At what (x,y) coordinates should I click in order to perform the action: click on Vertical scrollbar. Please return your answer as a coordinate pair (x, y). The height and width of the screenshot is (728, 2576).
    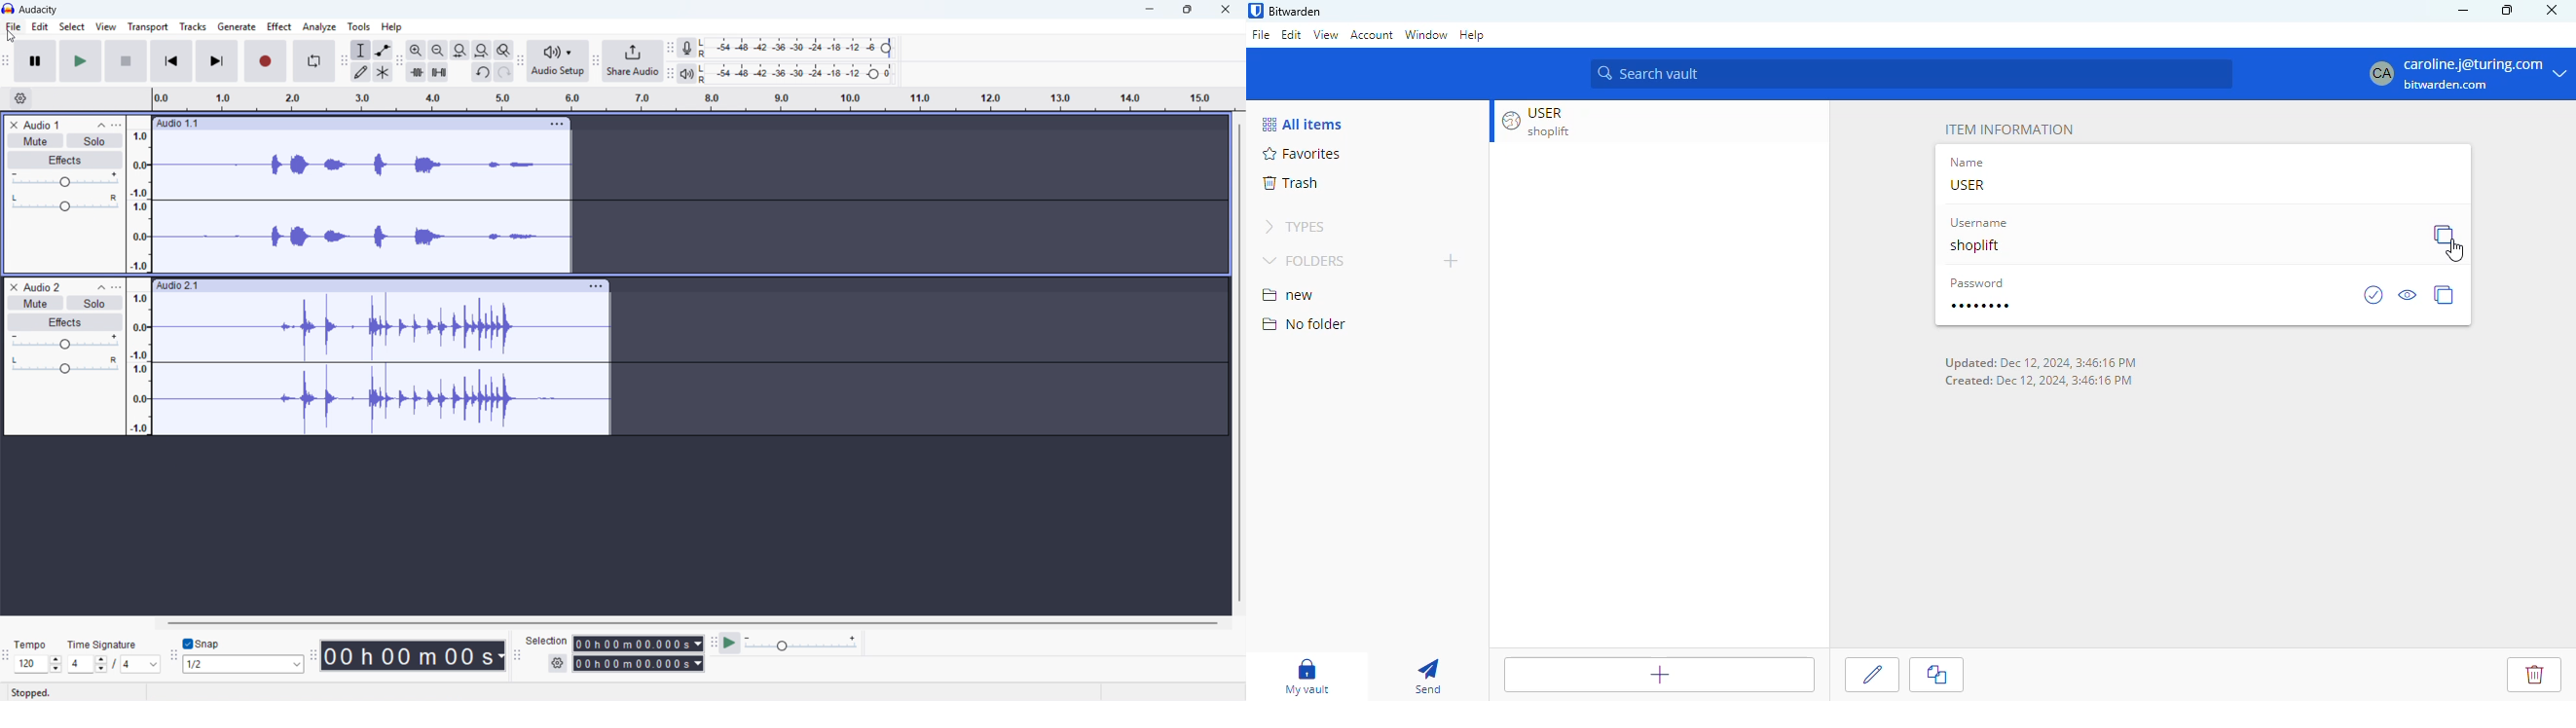
    Looking at the image, I should click on (1240, 363).